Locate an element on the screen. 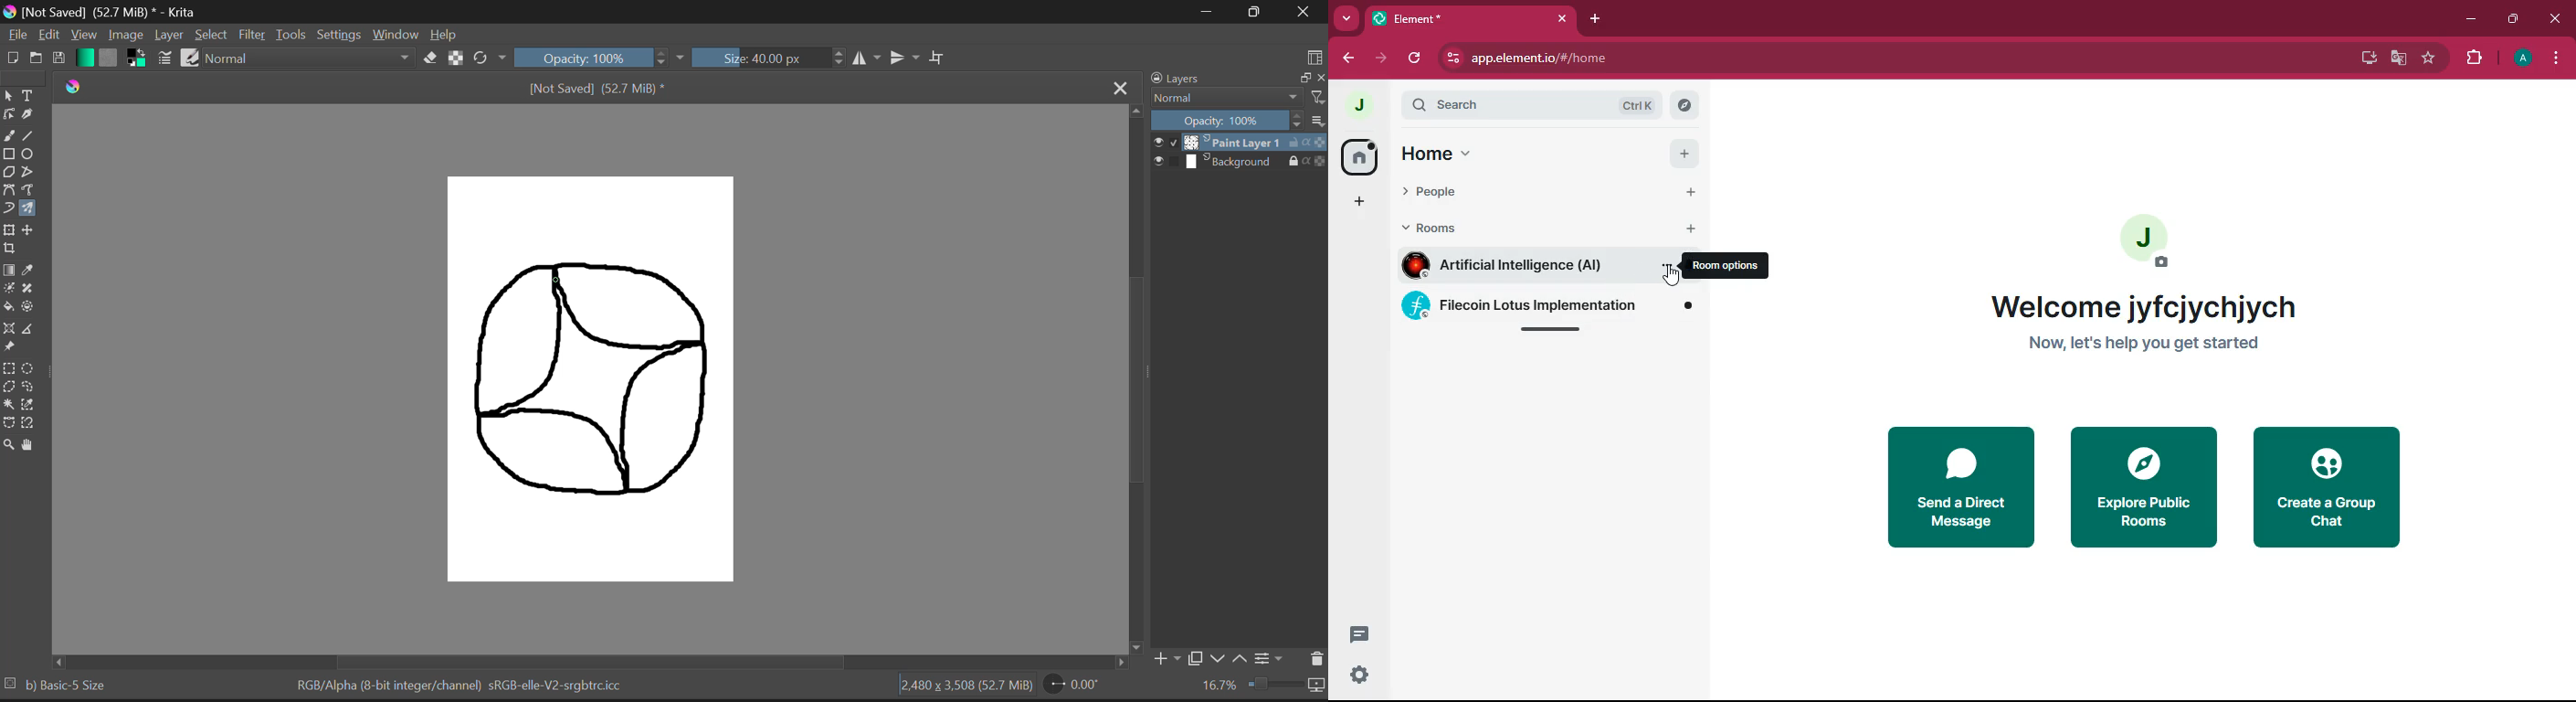 This screenshot has height=728, width=2576. Settings is located at coordinates (340, 35).